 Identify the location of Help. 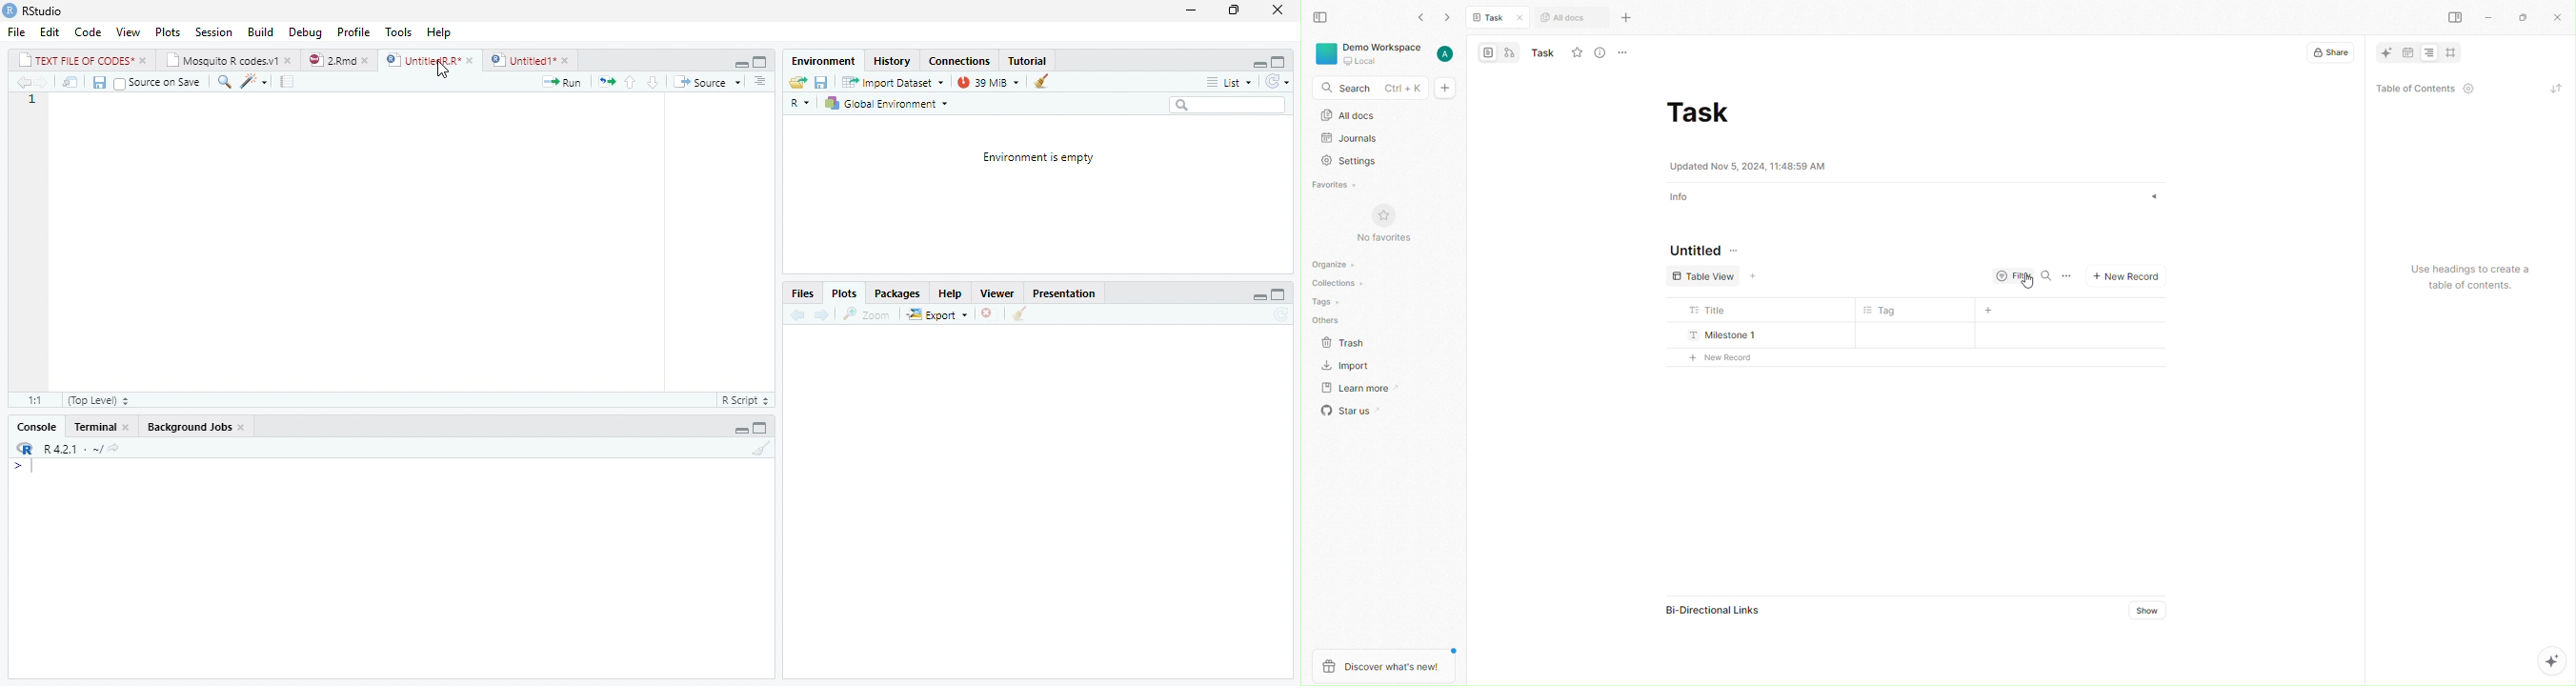
(441, 34).